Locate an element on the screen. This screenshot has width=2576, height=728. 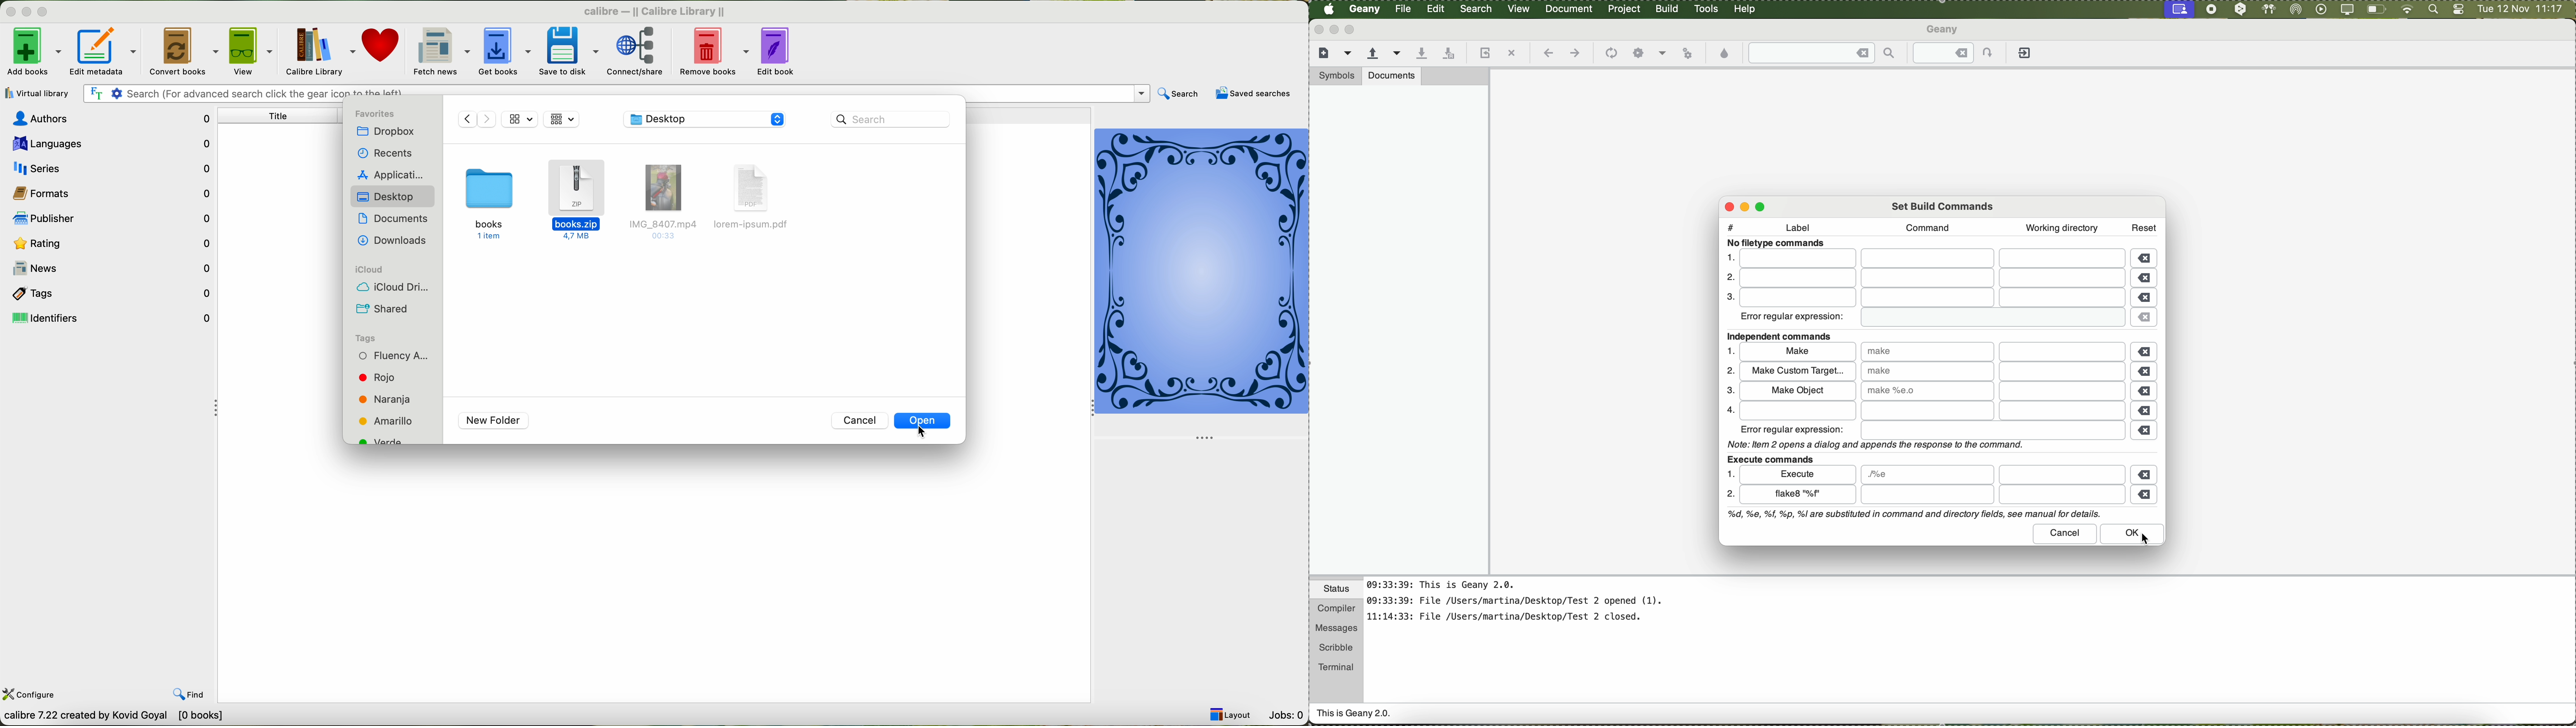
location is located at coordinates (707, 119).